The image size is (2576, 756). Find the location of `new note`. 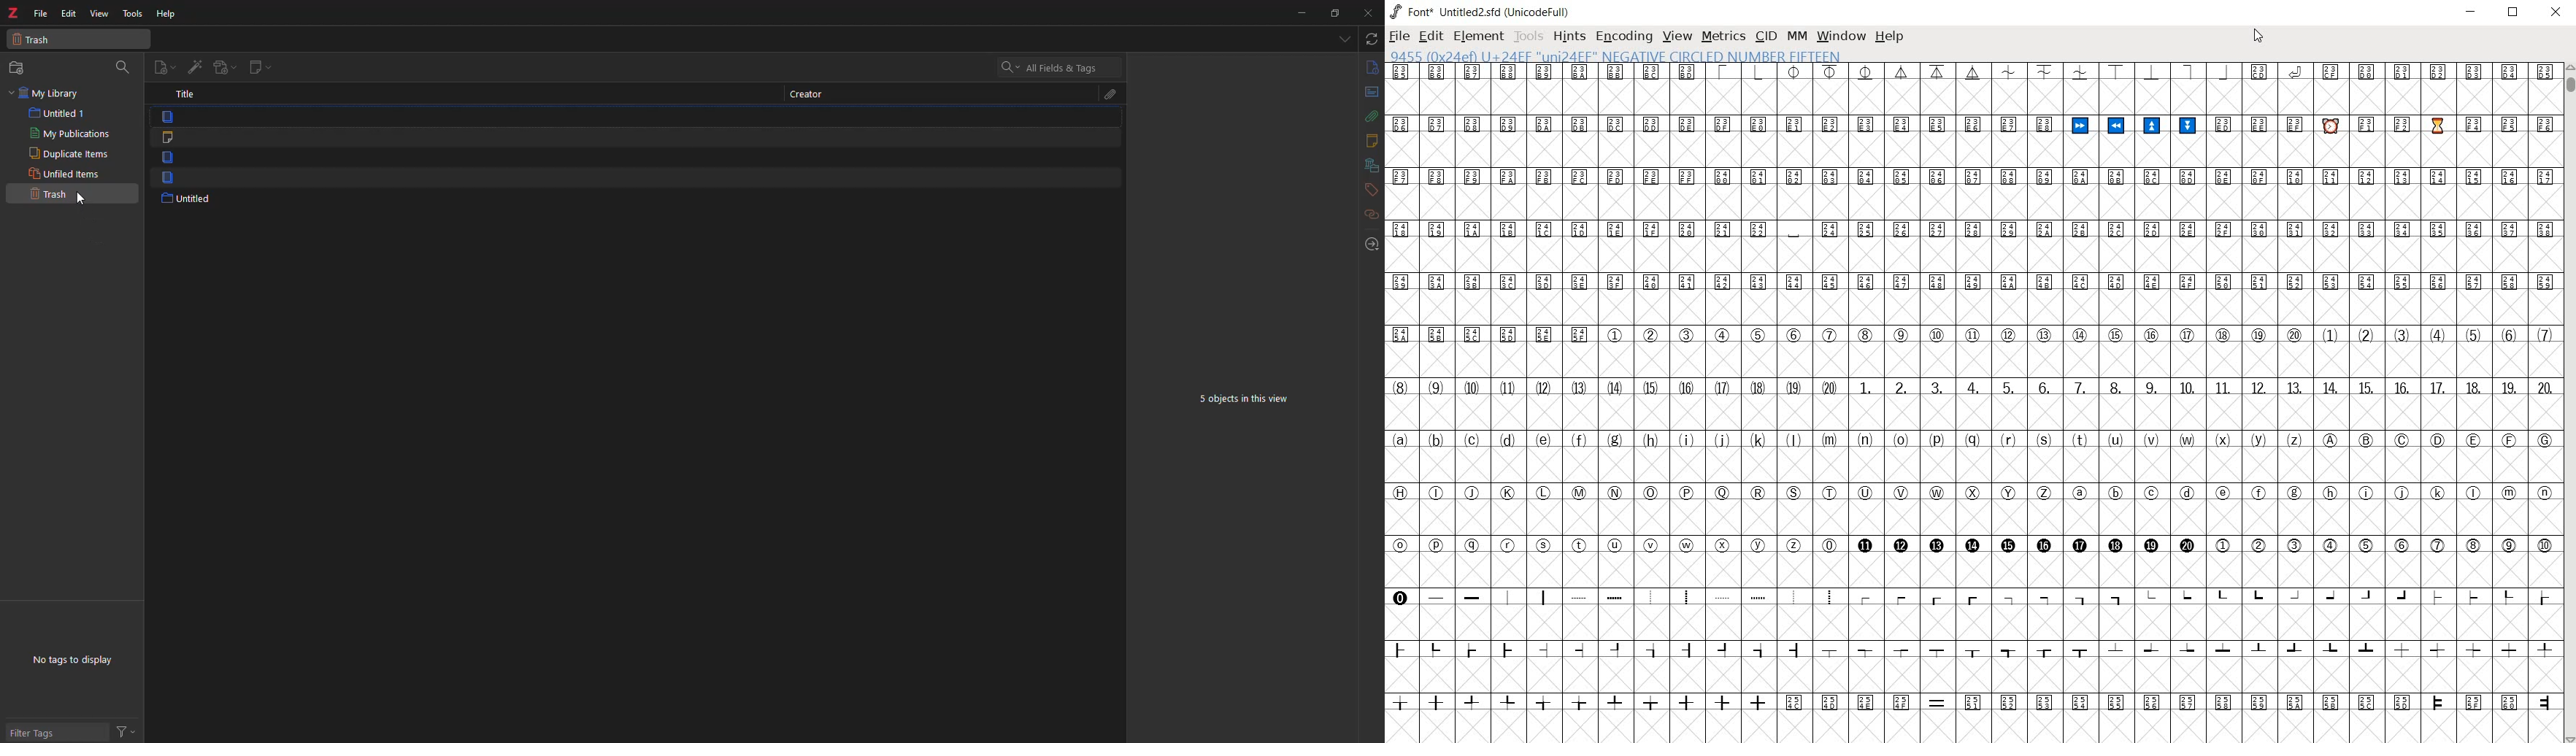

new note is located at coordinates (253, 66).